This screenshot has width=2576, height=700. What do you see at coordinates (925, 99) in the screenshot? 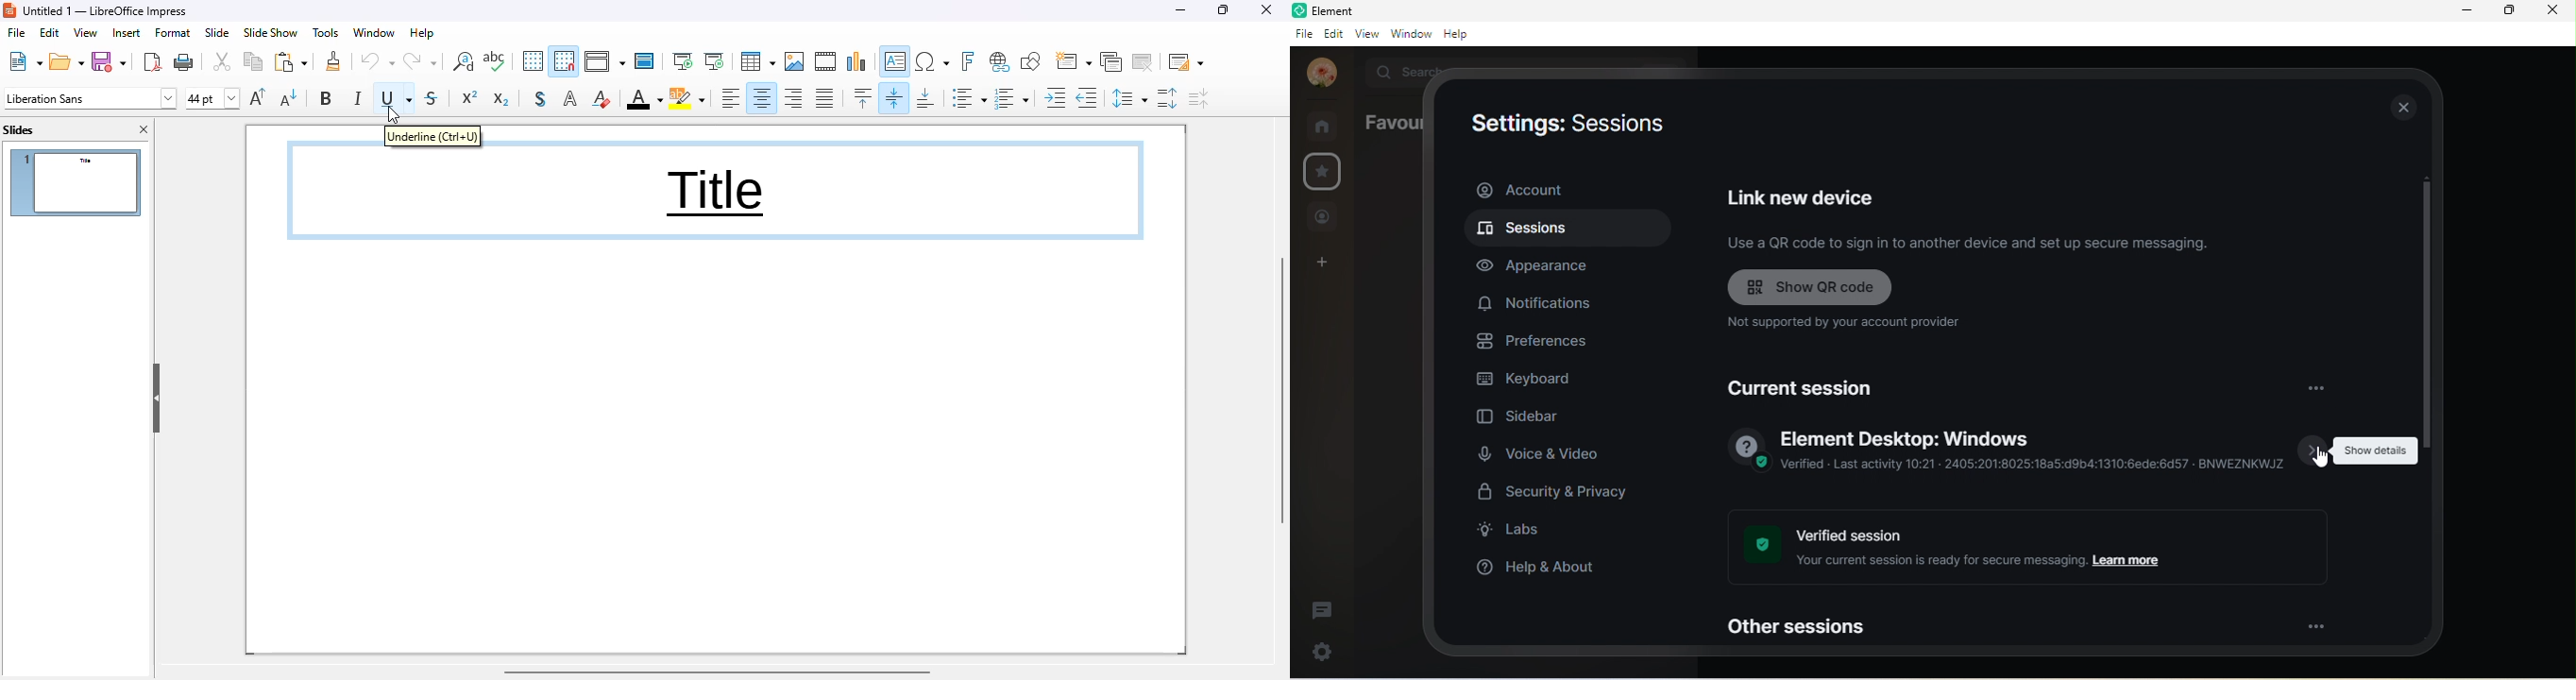
I see `align bottom` at bounding box center [925, 99].